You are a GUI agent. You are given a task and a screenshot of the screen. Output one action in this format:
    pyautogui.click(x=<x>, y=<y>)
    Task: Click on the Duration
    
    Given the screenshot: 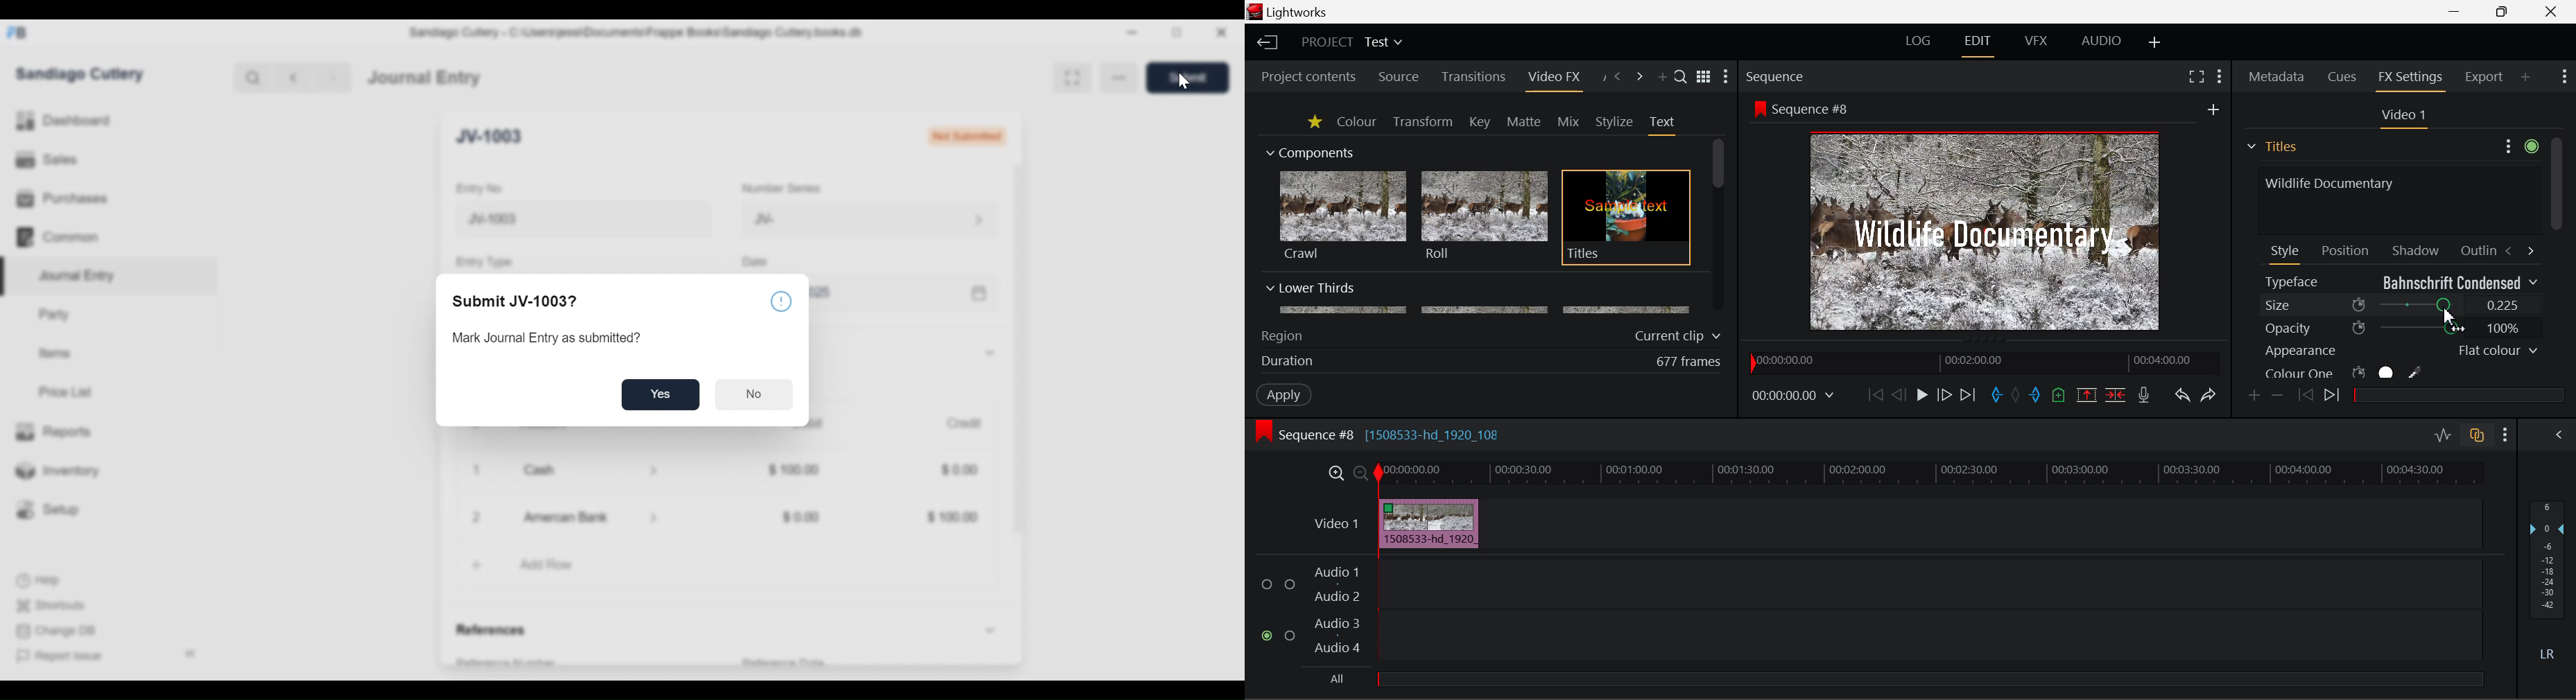 What is the action you would take?
    pyautogui.click(x=1289, y=362)
    